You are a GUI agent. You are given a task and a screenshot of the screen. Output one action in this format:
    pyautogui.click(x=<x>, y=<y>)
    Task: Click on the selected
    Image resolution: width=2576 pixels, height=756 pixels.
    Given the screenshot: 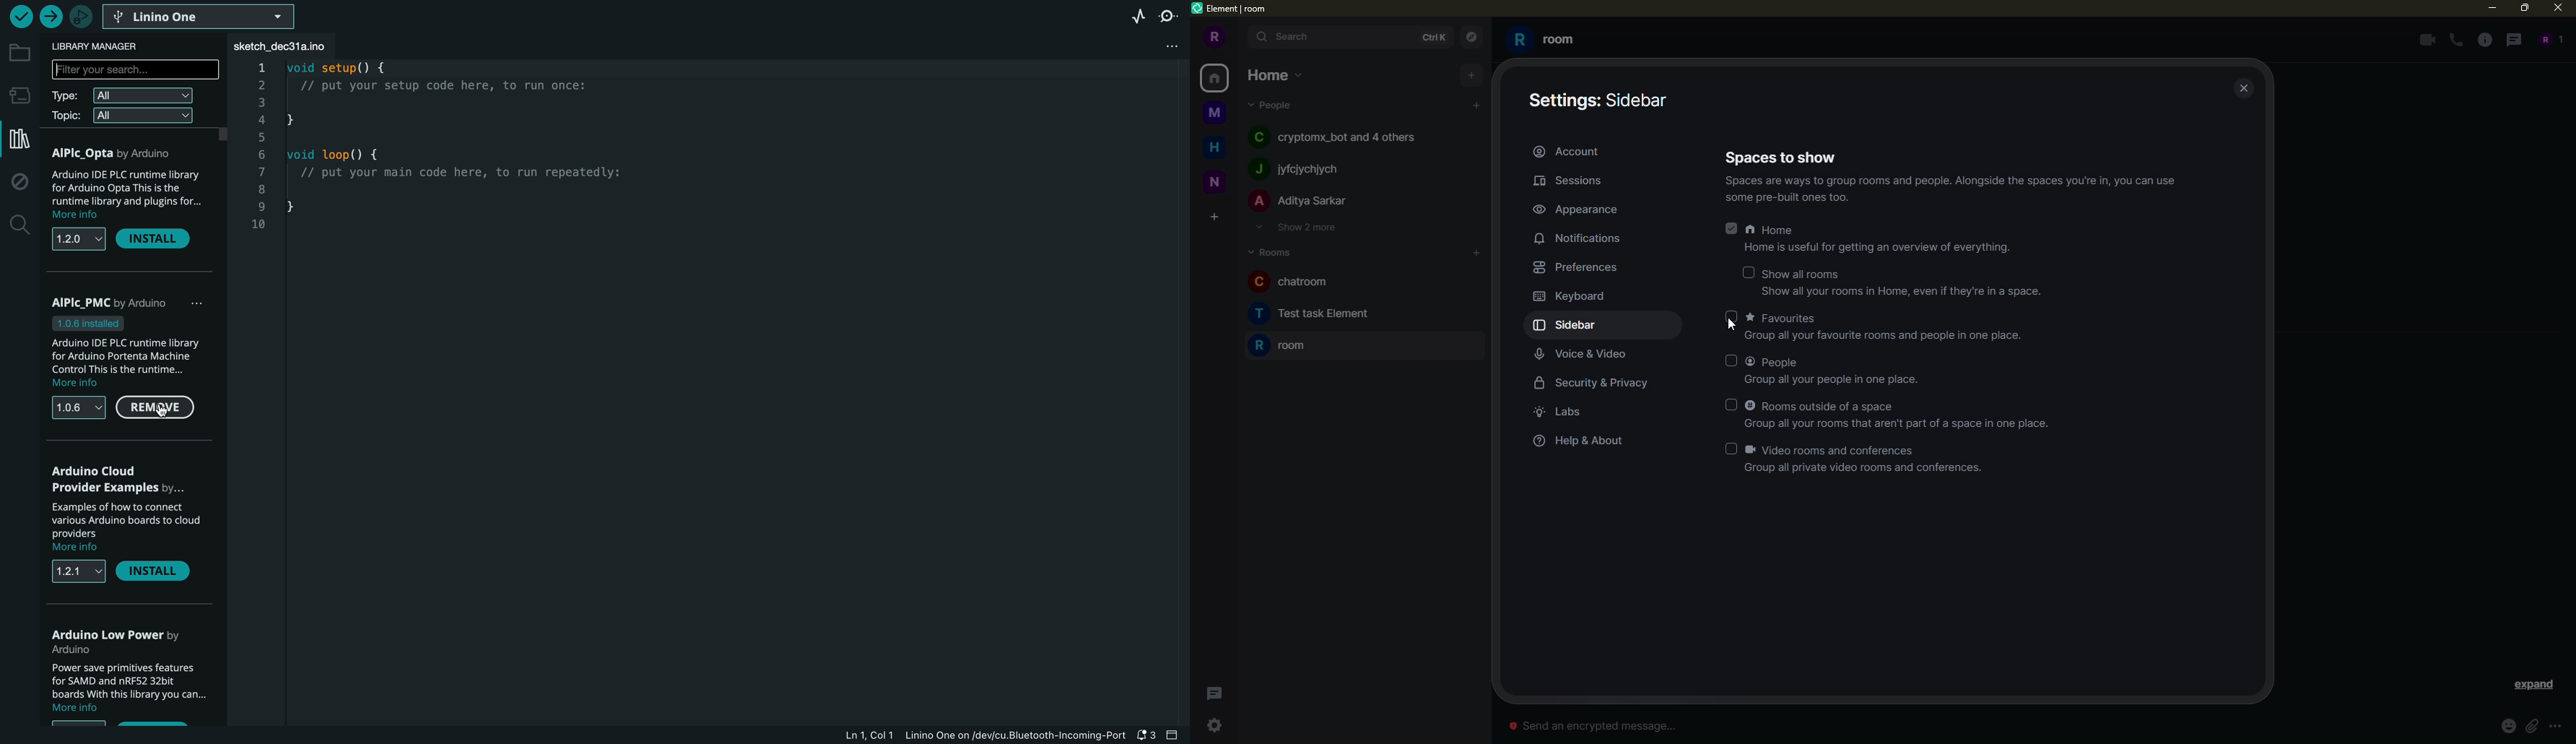 What is the action you would take?
    pyautogui.click(x=1730, y=229)
    